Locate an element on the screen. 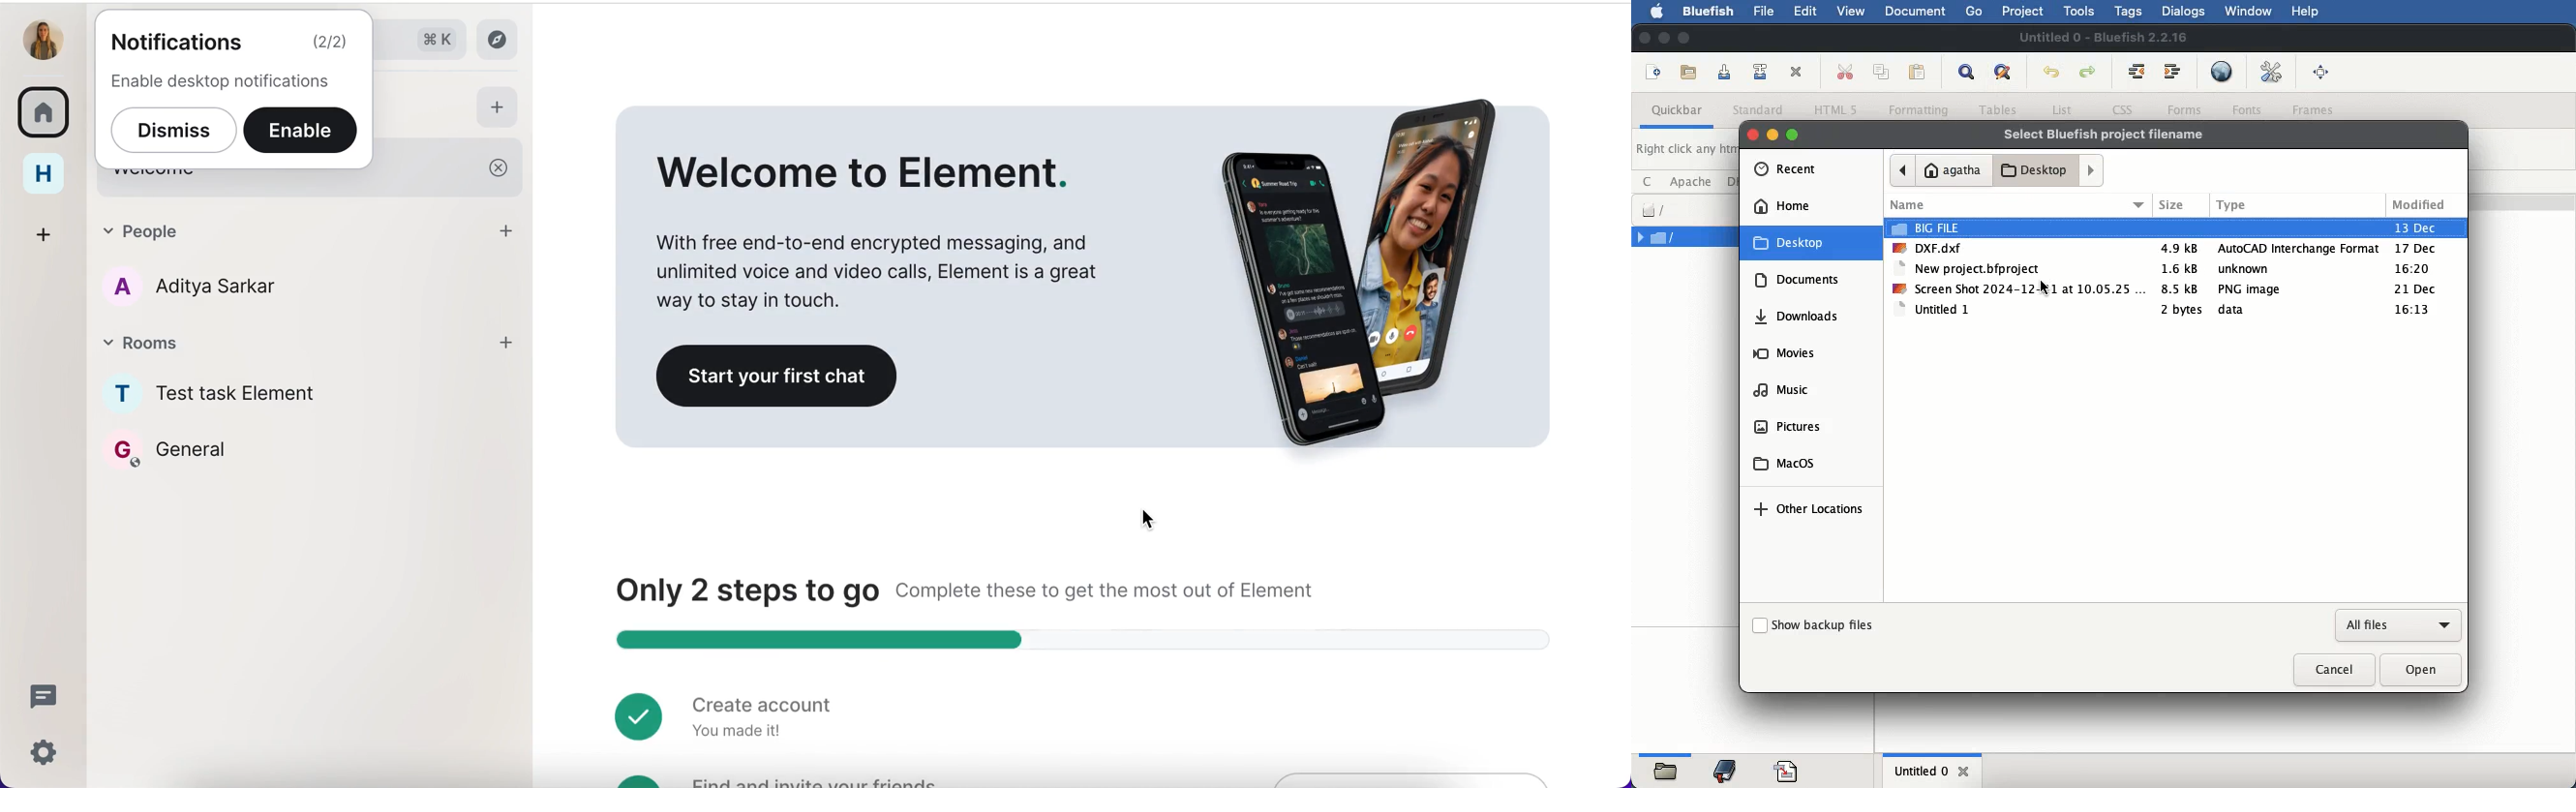  home is located at coordinates (47, 172).